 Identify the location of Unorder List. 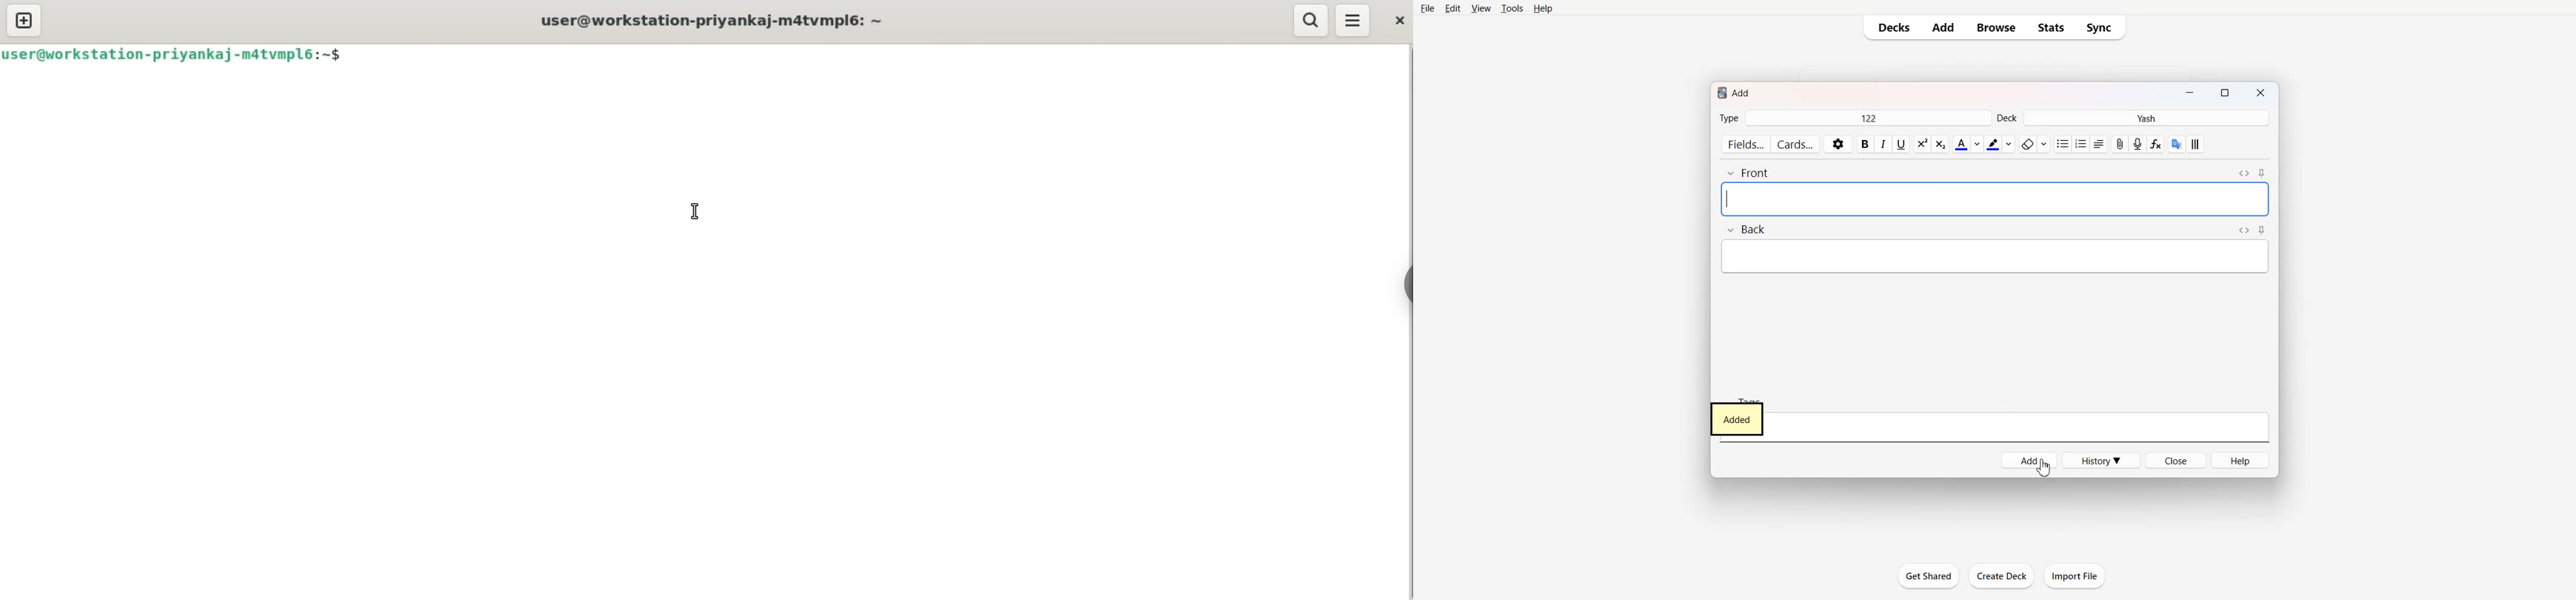
(2062, 144).